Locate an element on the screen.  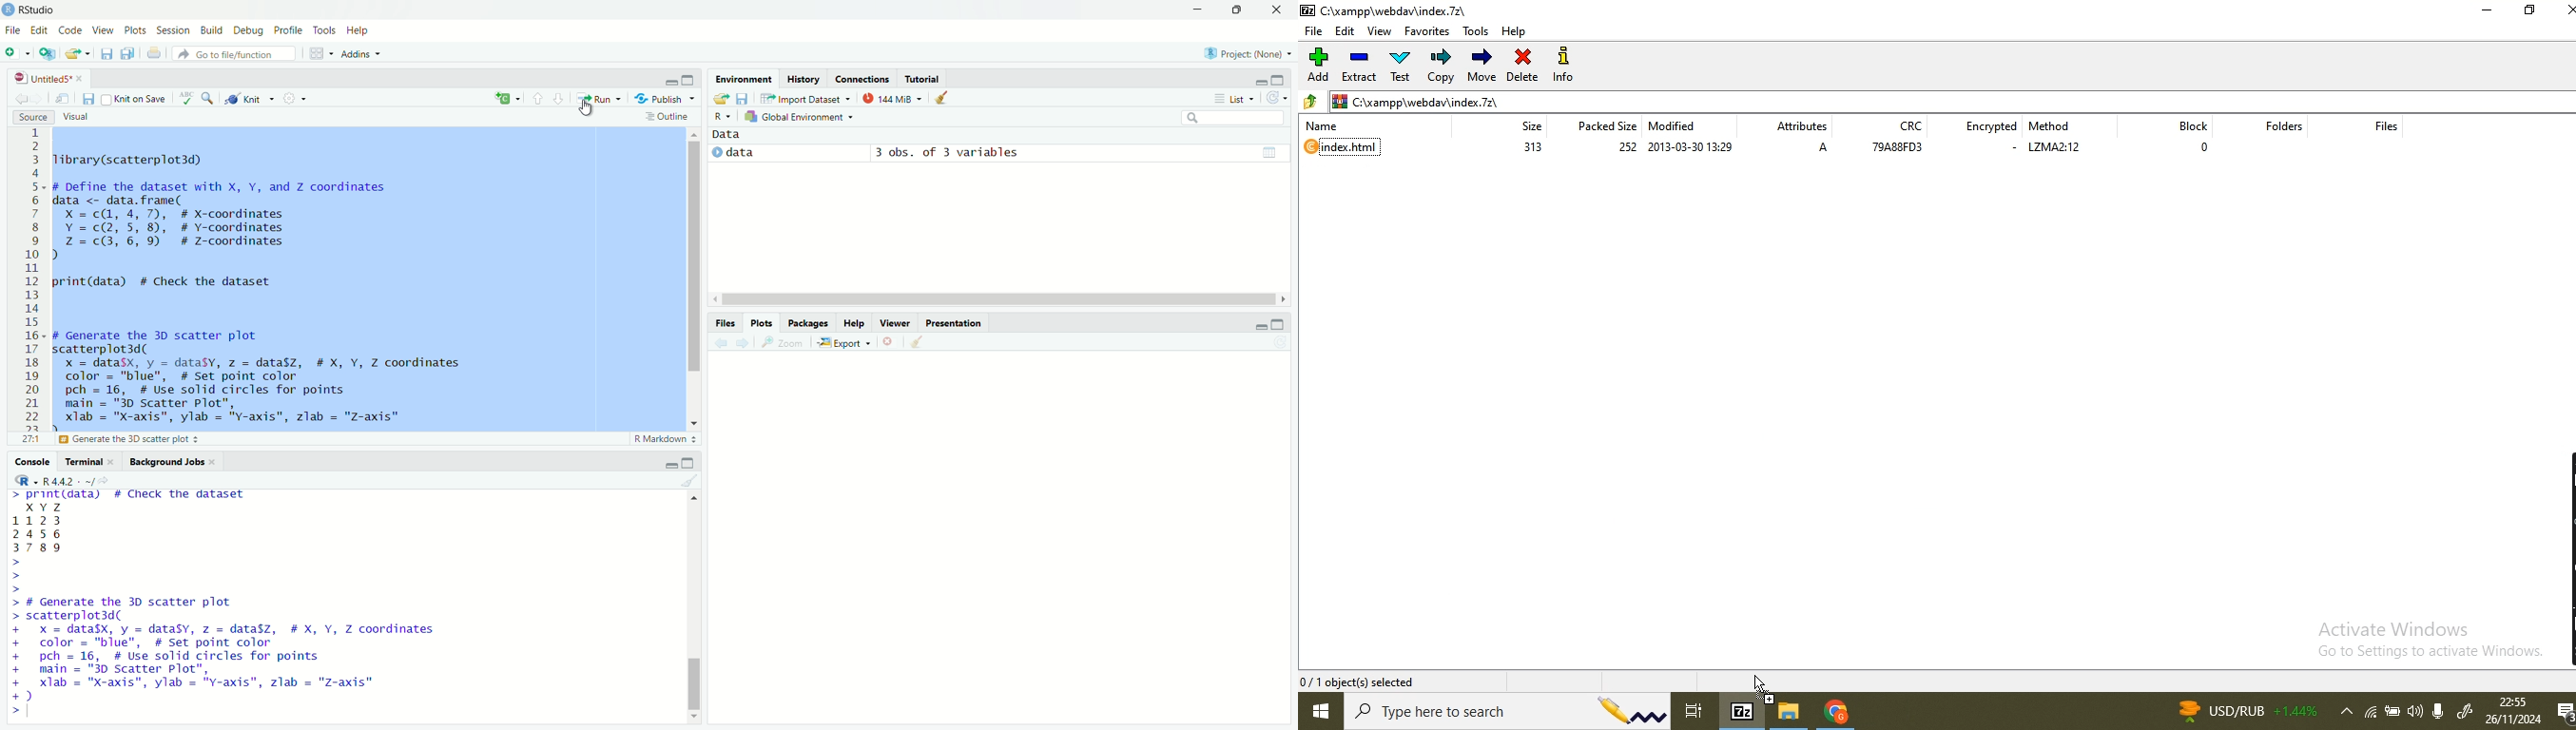
knit on save is located at coordinates (133, 99).